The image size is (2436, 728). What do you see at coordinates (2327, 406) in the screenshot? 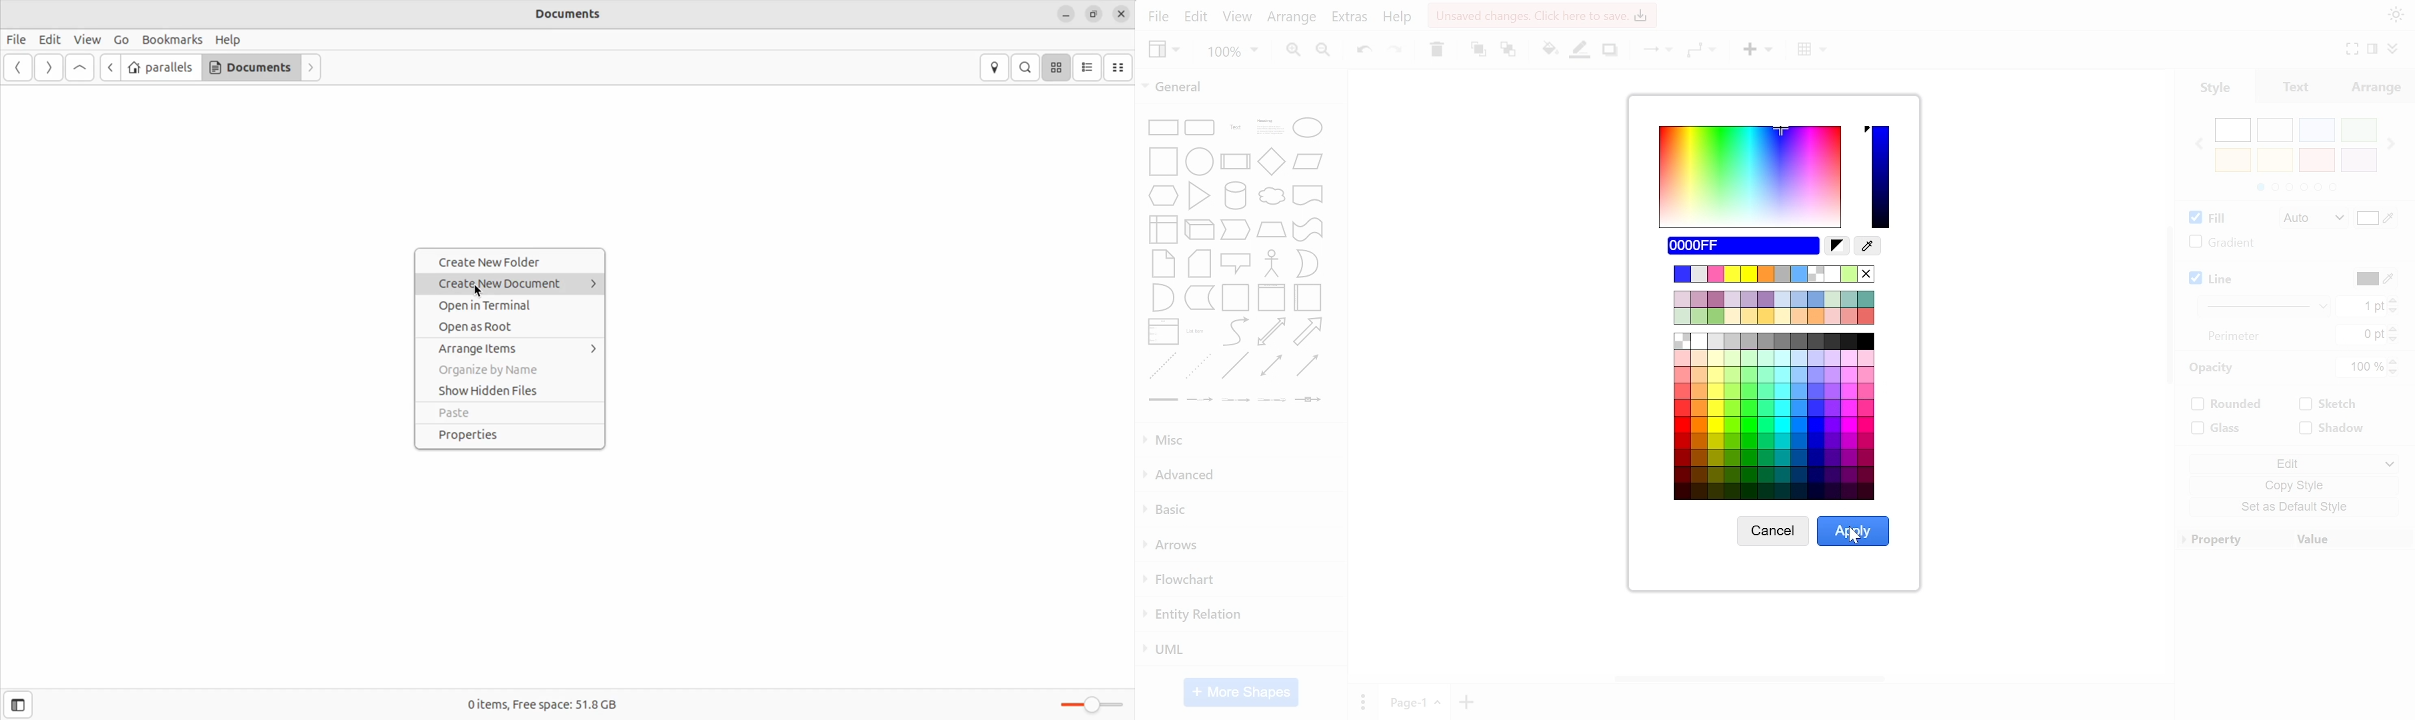
I see `sketch` at bounding box center [2327, 406].